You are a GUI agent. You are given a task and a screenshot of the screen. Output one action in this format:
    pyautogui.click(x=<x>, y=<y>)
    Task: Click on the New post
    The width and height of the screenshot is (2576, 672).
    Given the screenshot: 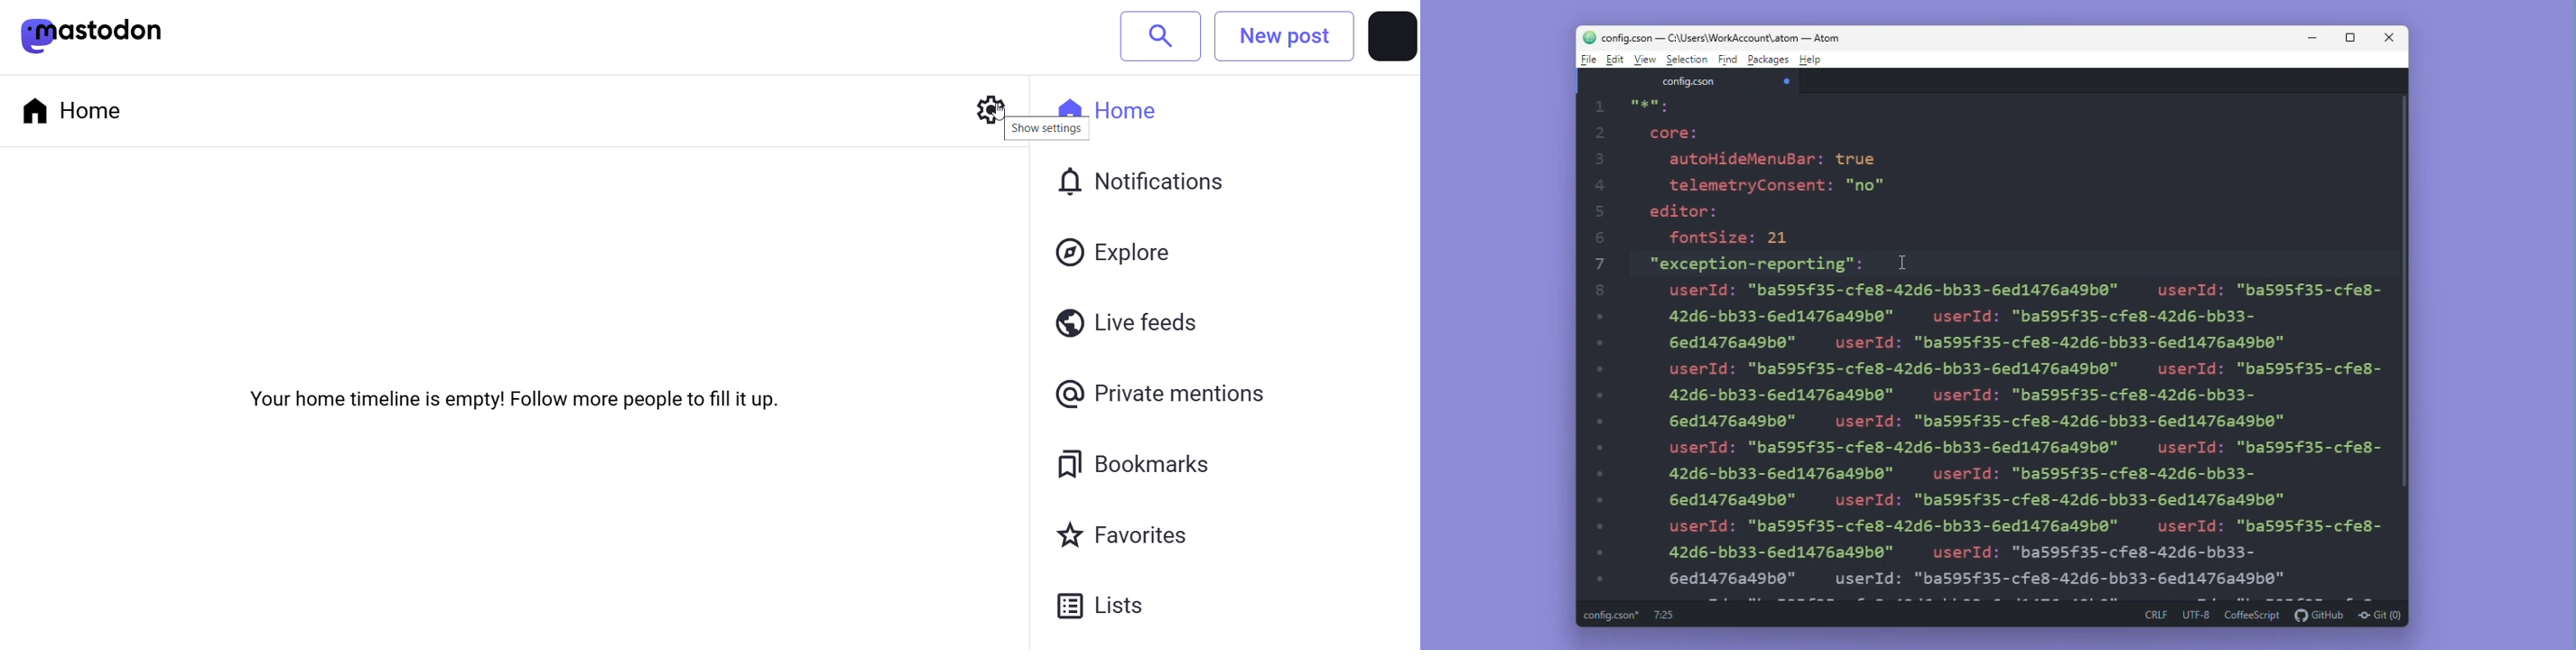 What is the action you would take?
    pyautogui.click(x=1286, y=36)
    